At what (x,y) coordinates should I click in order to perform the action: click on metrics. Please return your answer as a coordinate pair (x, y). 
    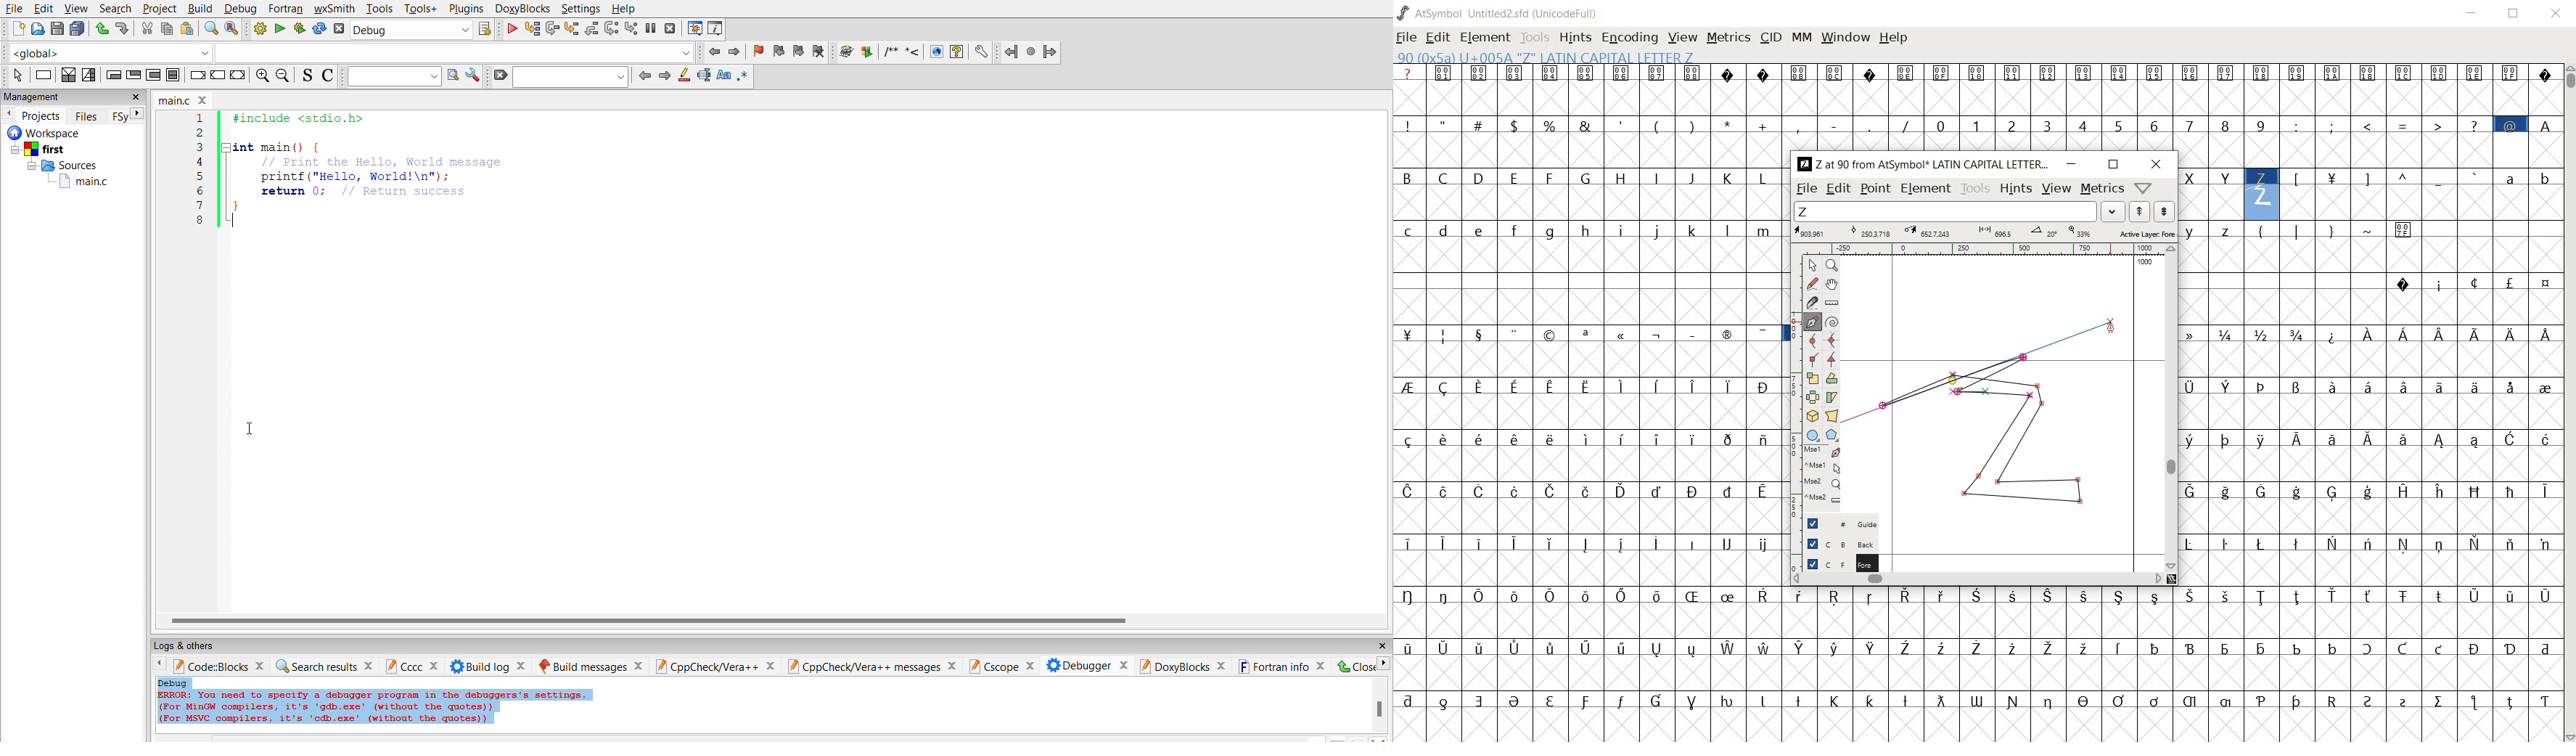
    Looking at the image, I should click on (2102, 189).